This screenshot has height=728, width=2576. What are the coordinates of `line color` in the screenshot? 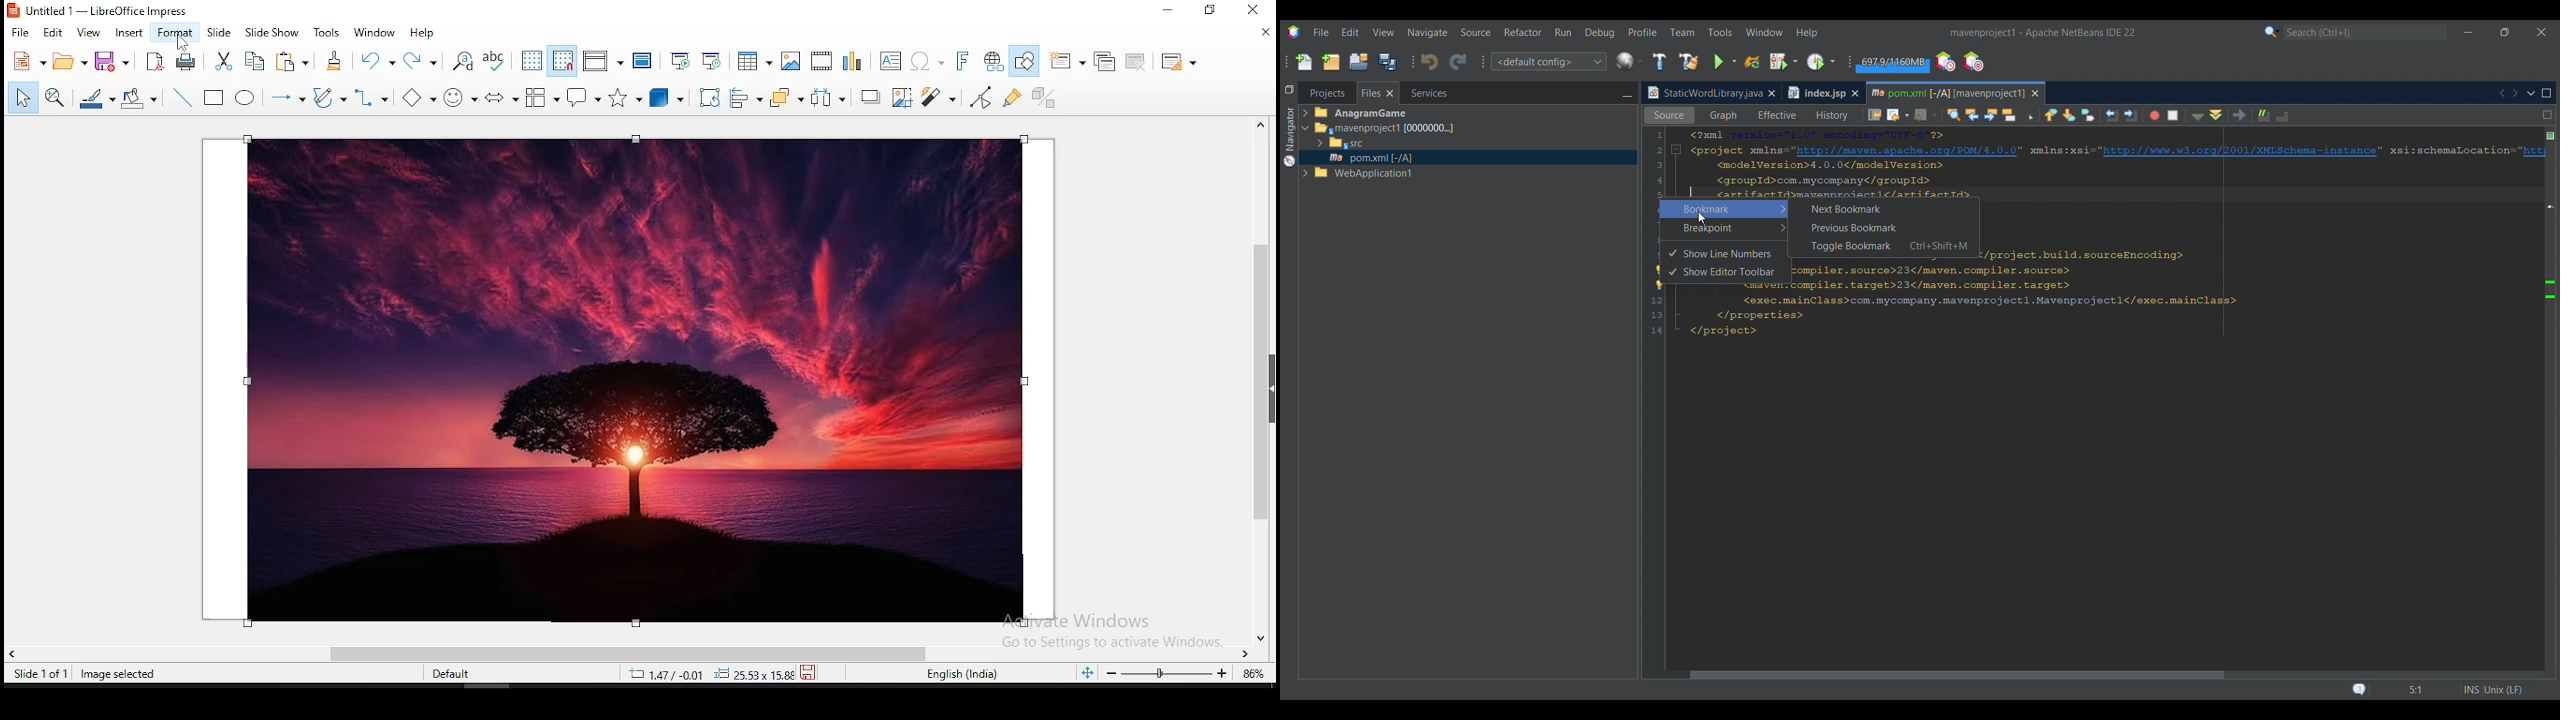 It's located at (97, 97).